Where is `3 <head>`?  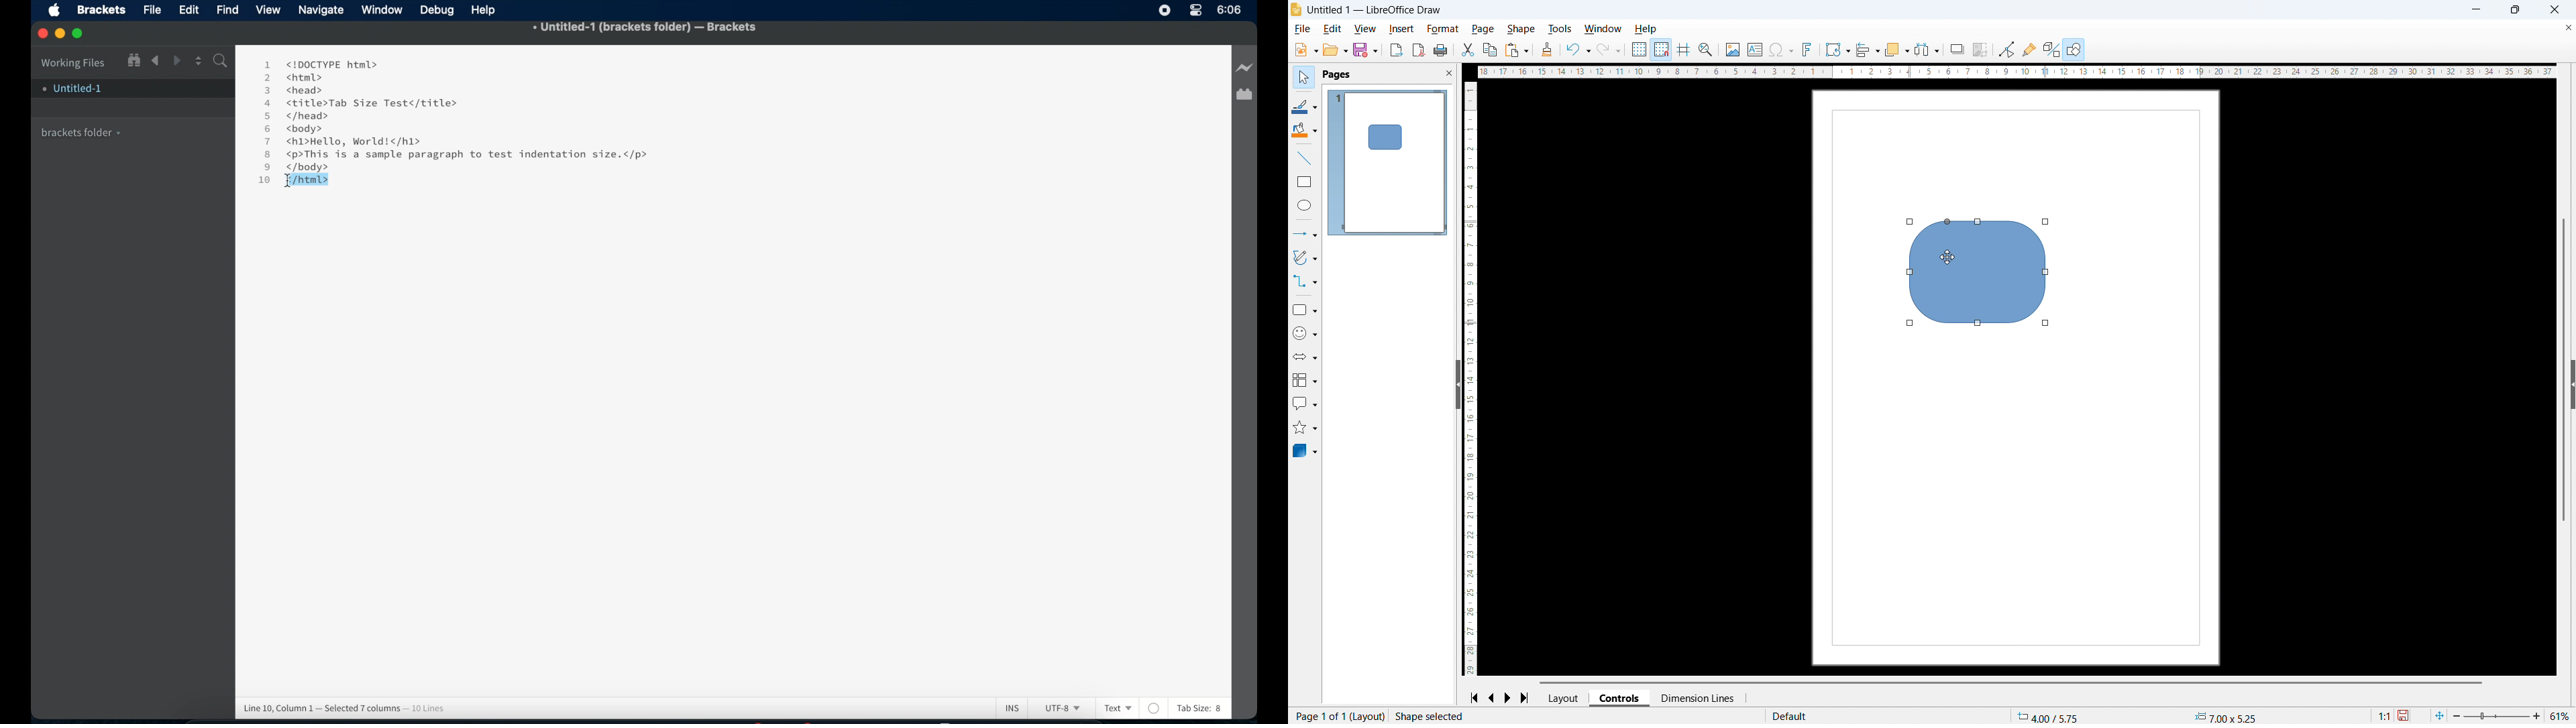
3 <head> is located at coordinates (295, 89).